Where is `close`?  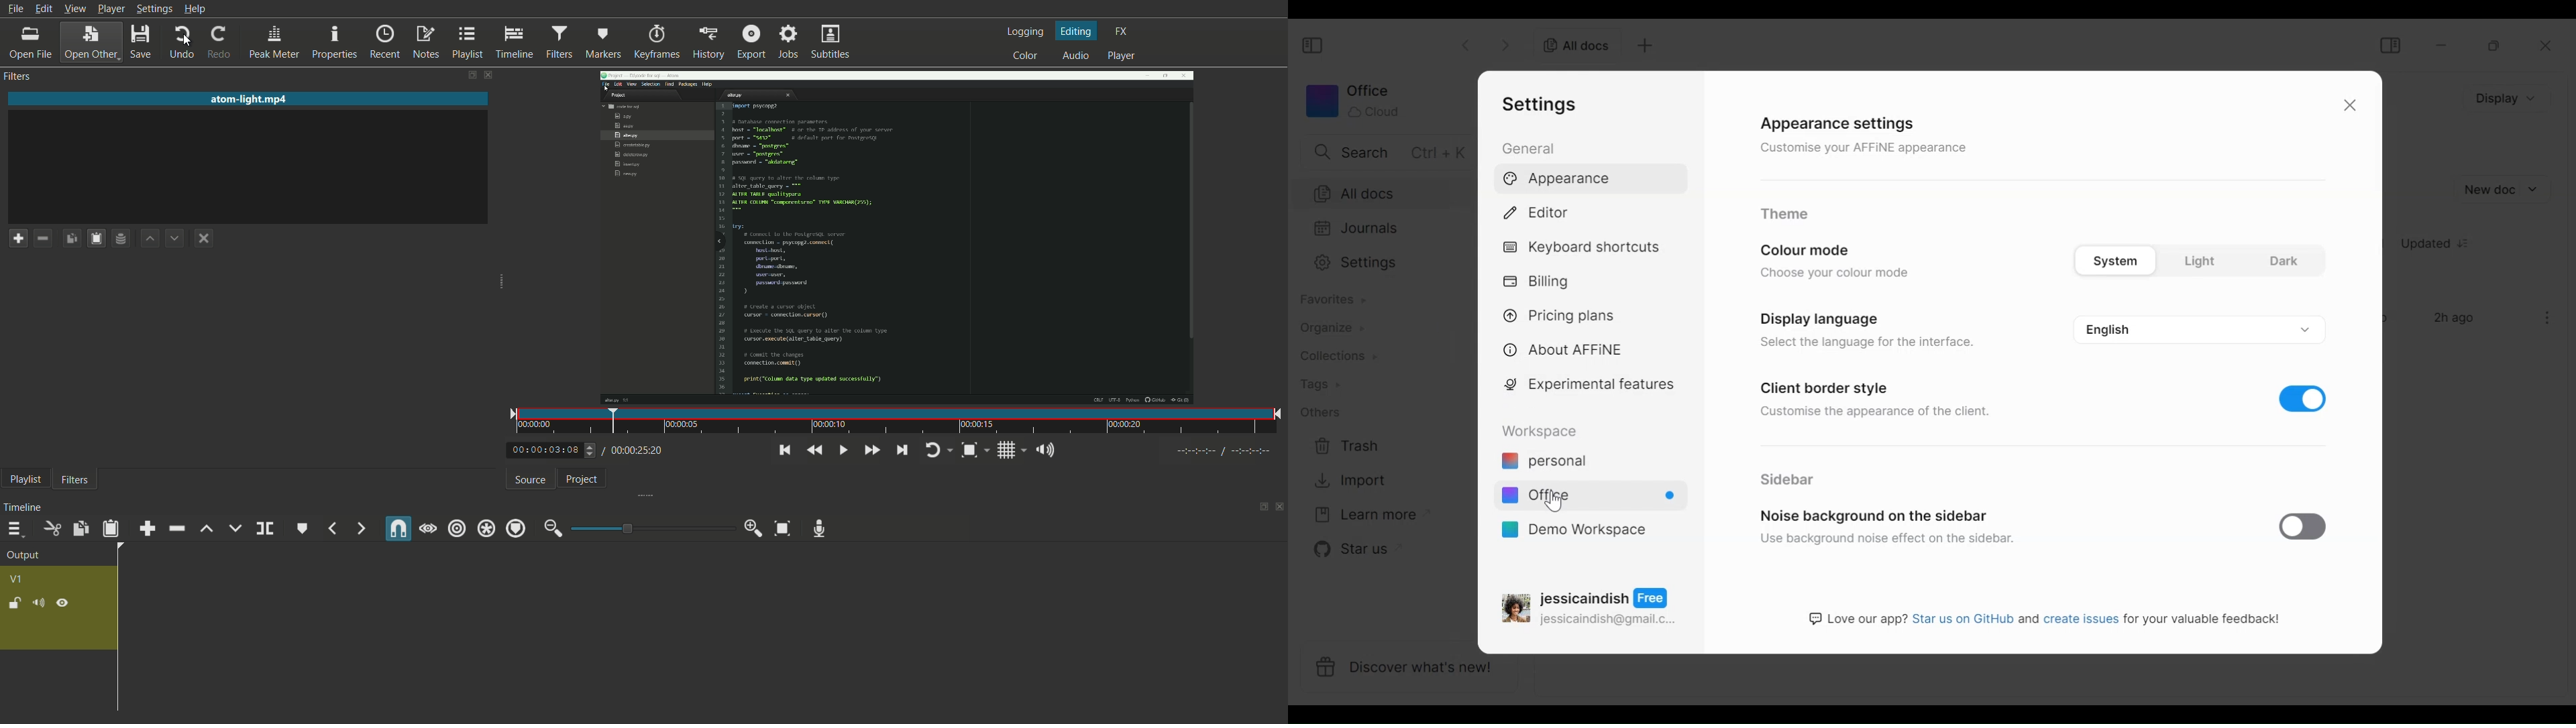
close is located at coordinates (200, 237).